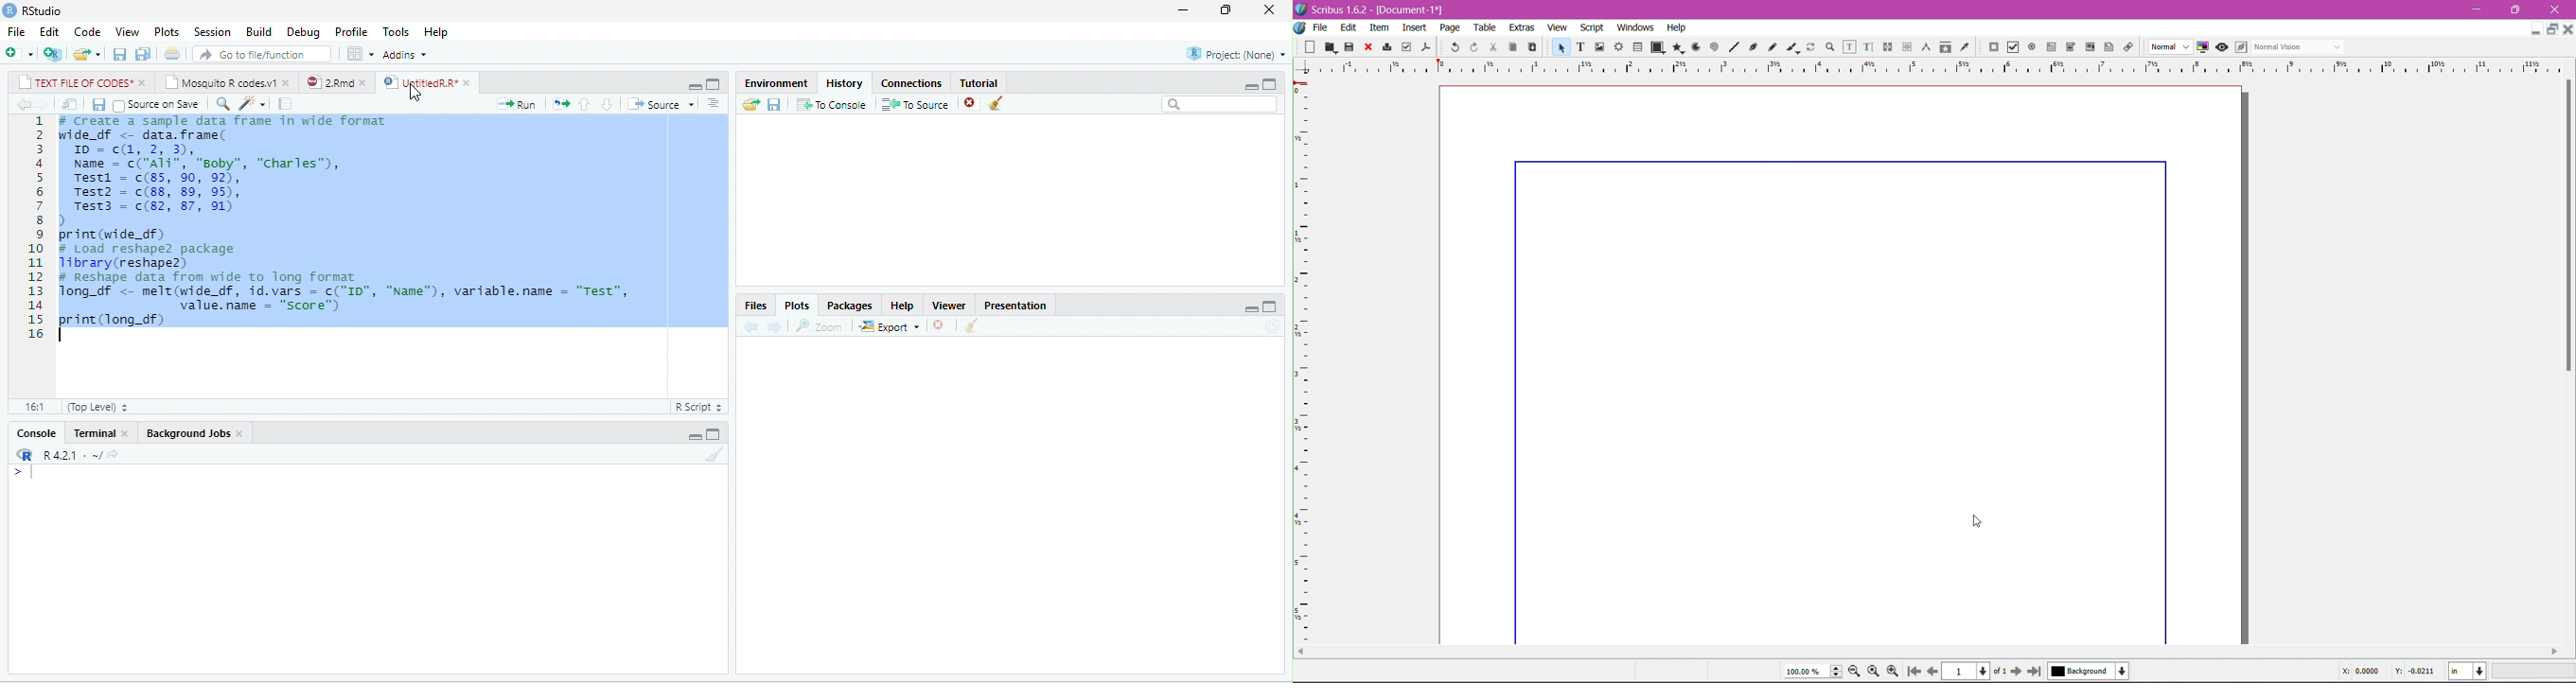 Image resolution: width=2576 pixels, height=700 pixels. Describe the element at coordinates (44, 11) in the screenshot. I see `RStudio` at that location.